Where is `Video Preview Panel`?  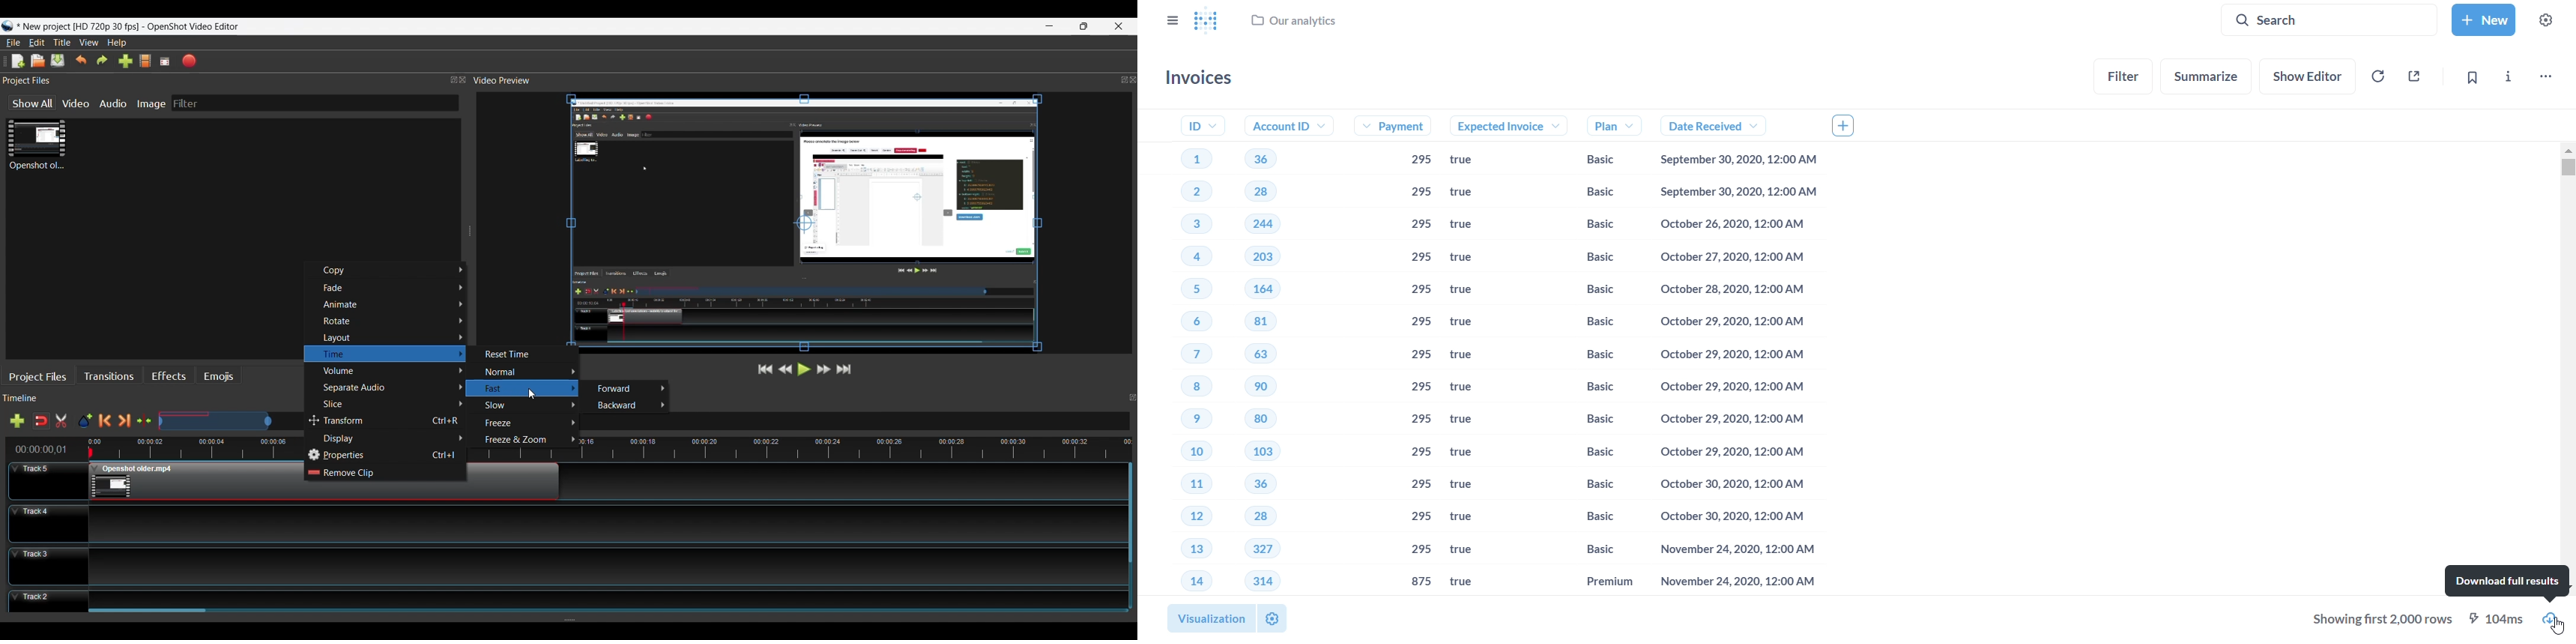
Video Preview Panel is located at coordinates (804, 81).